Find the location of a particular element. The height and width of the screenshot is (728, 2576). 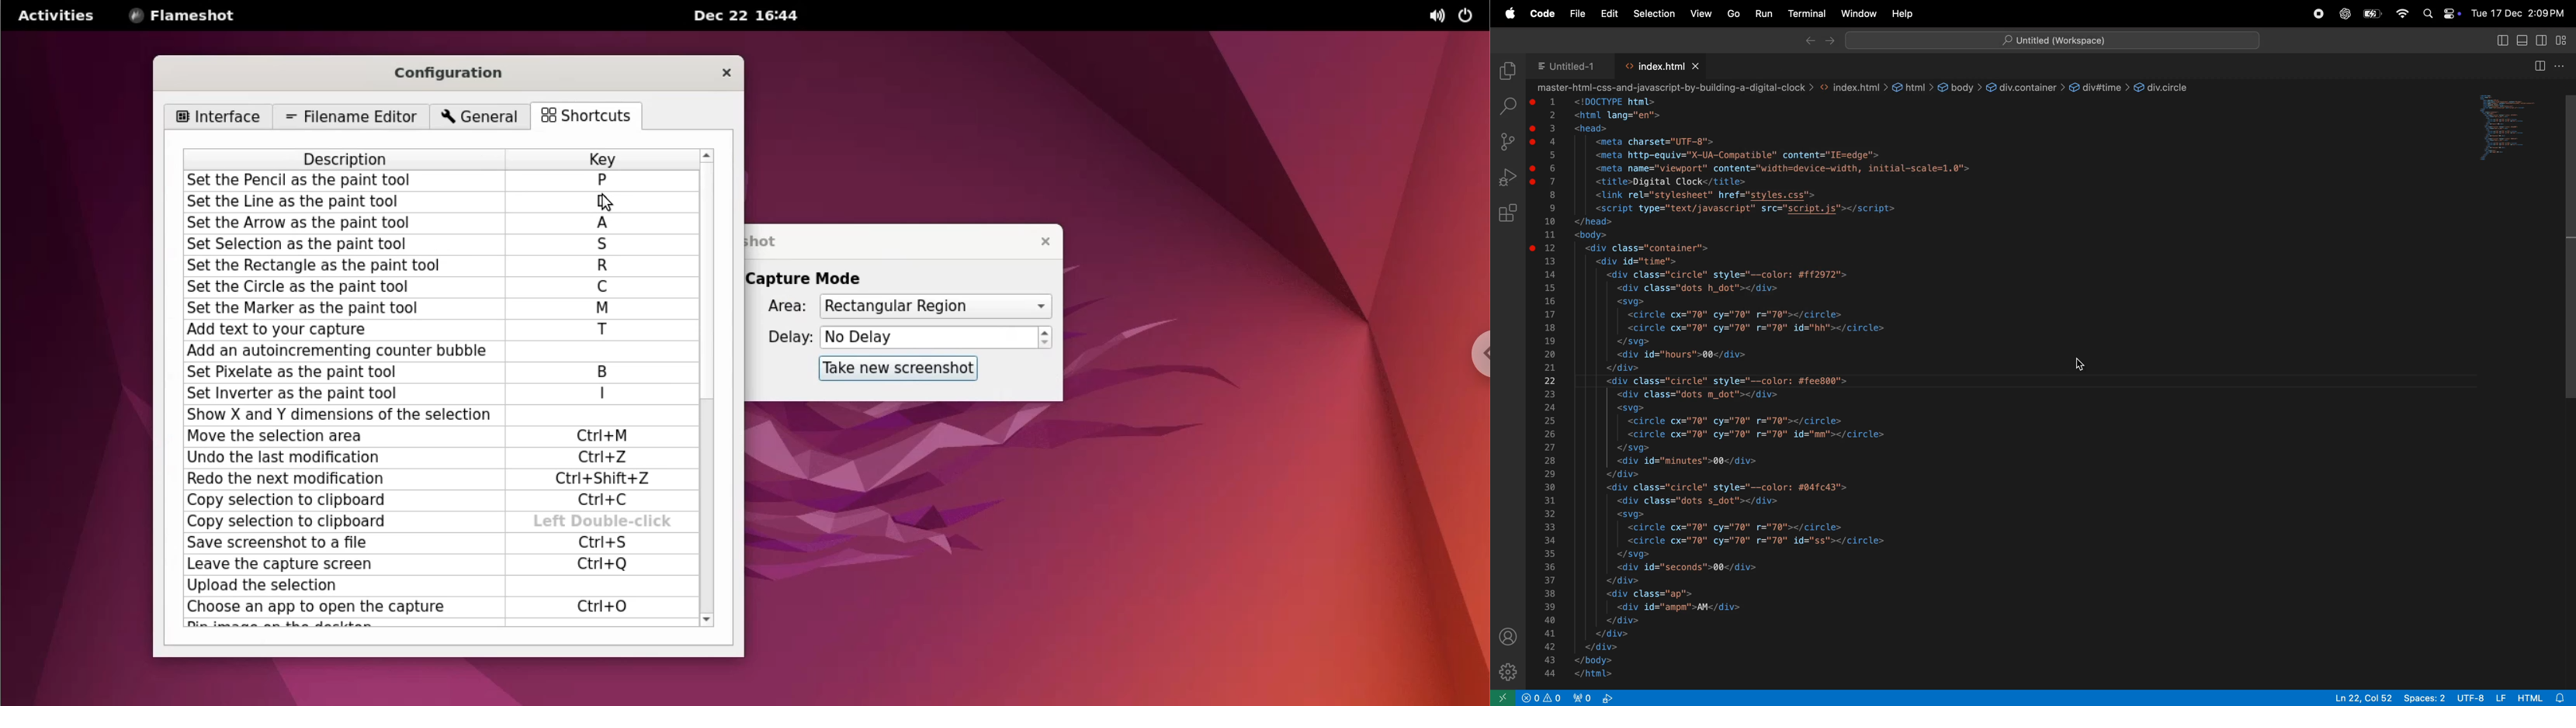

Tue 17 Dec 2:03PM is located at coordinates (2517, 14).